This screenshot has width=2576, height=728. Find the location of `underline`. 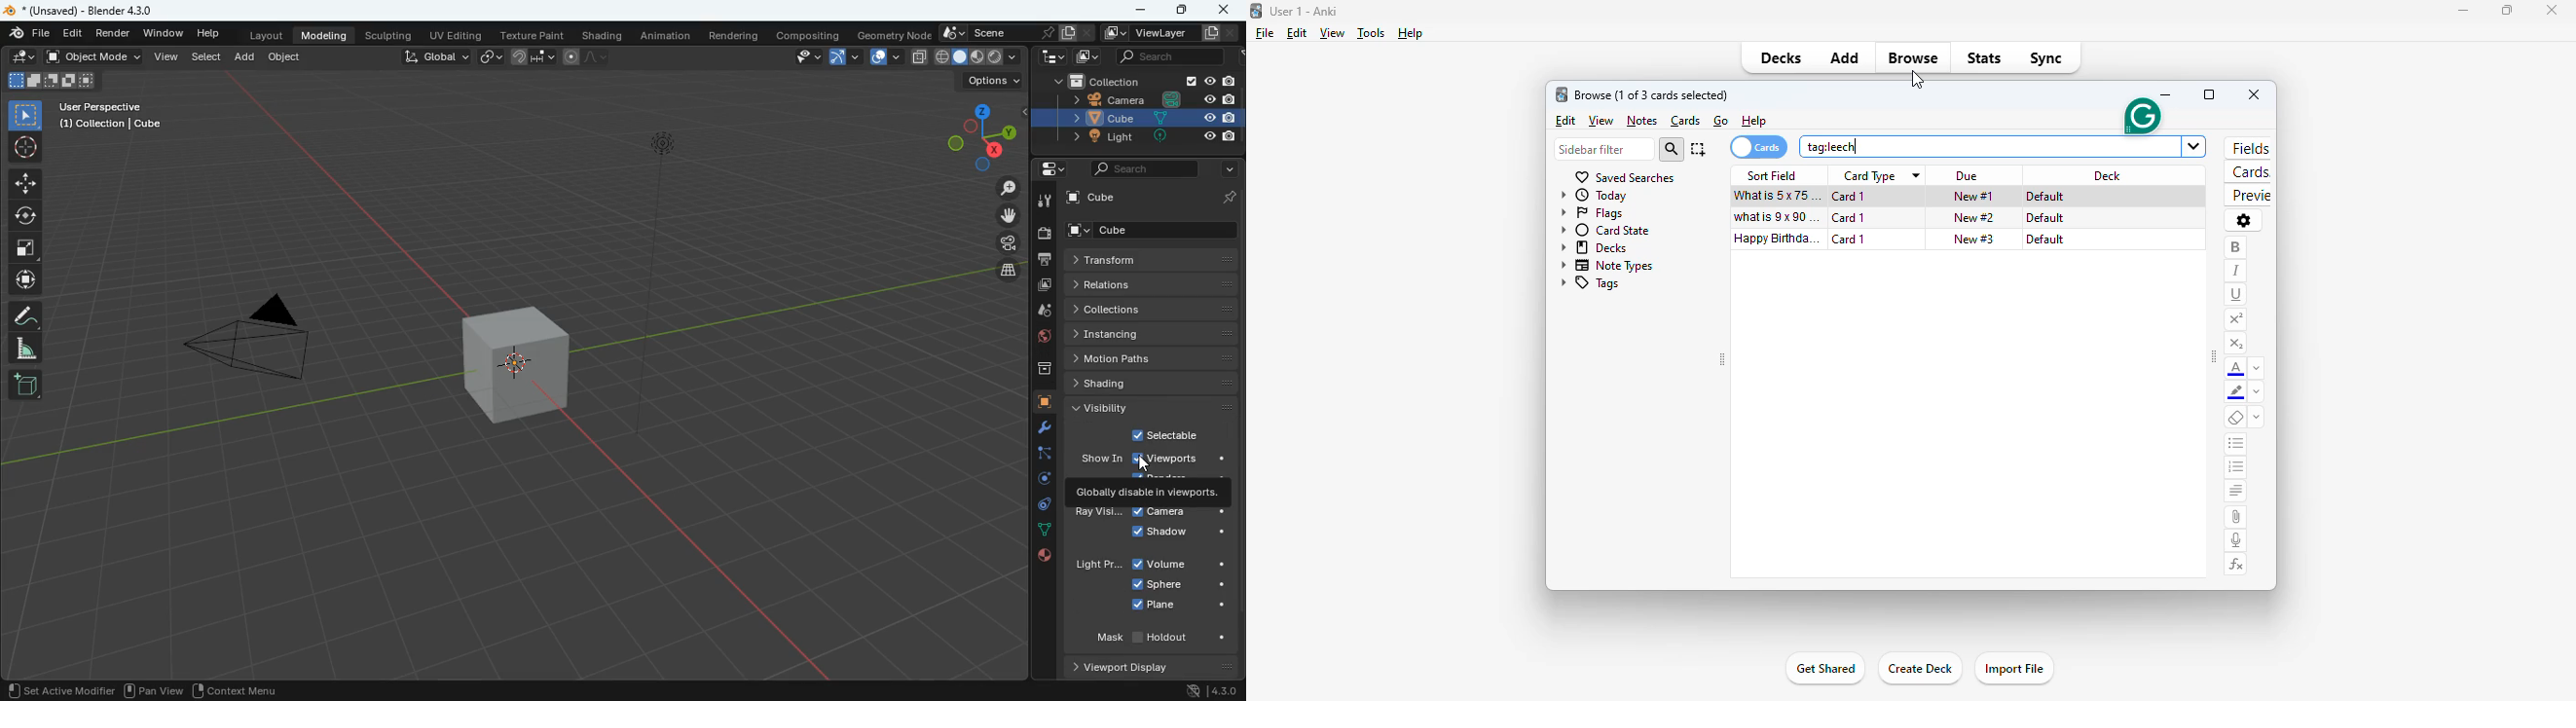

underline is located at coordinates (2236, 295).